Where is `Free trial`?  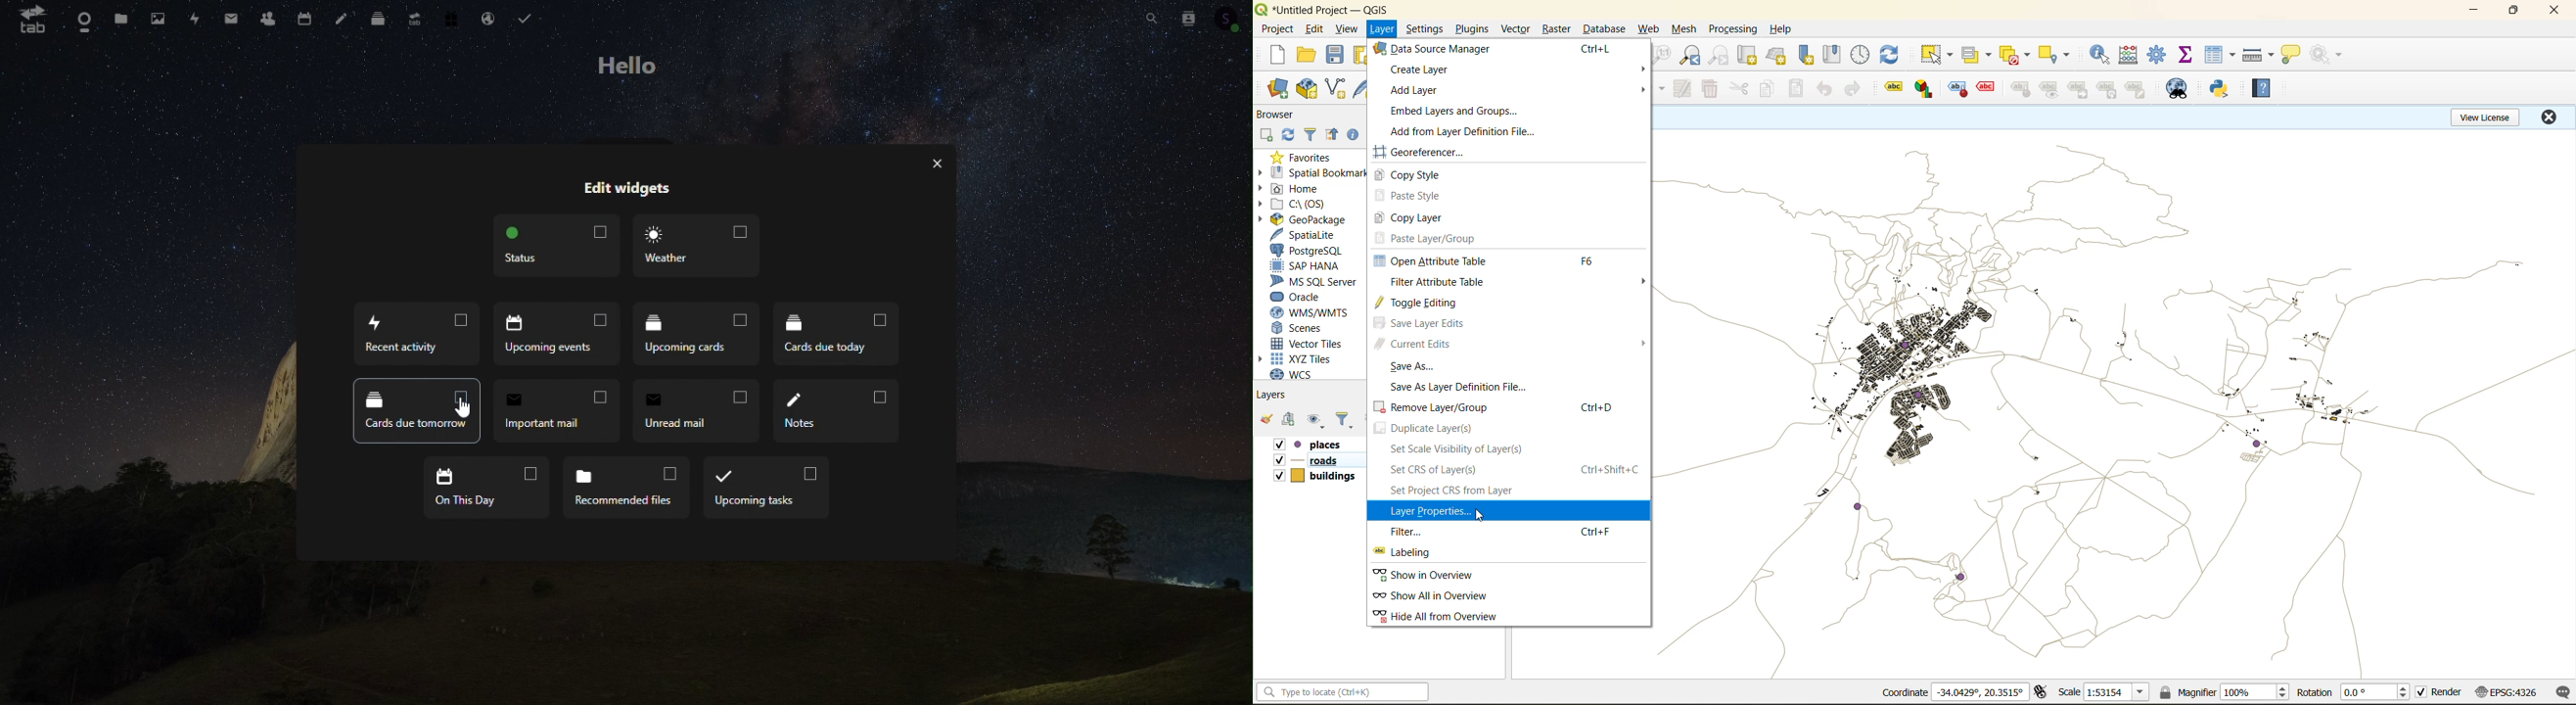
Free trial is located at coordinates (450, 17).